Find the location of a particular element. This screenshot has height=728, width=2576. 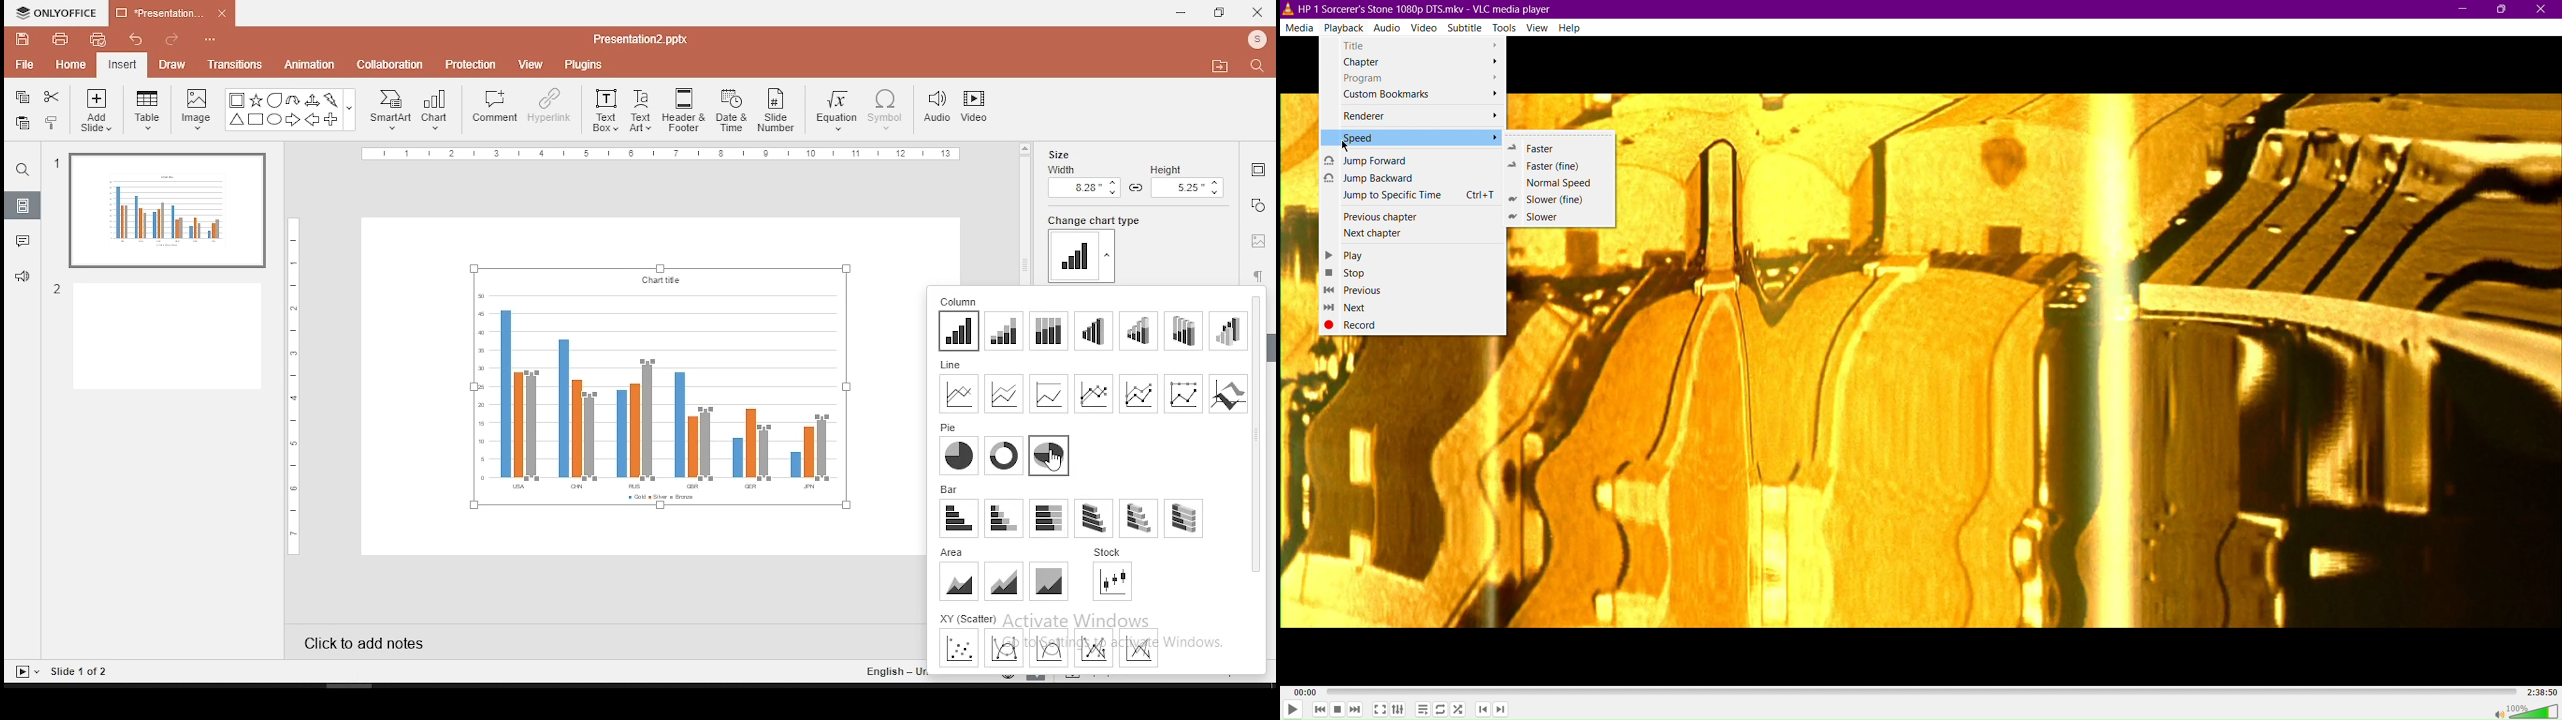

Stock is located at coordinates (1110, 552).